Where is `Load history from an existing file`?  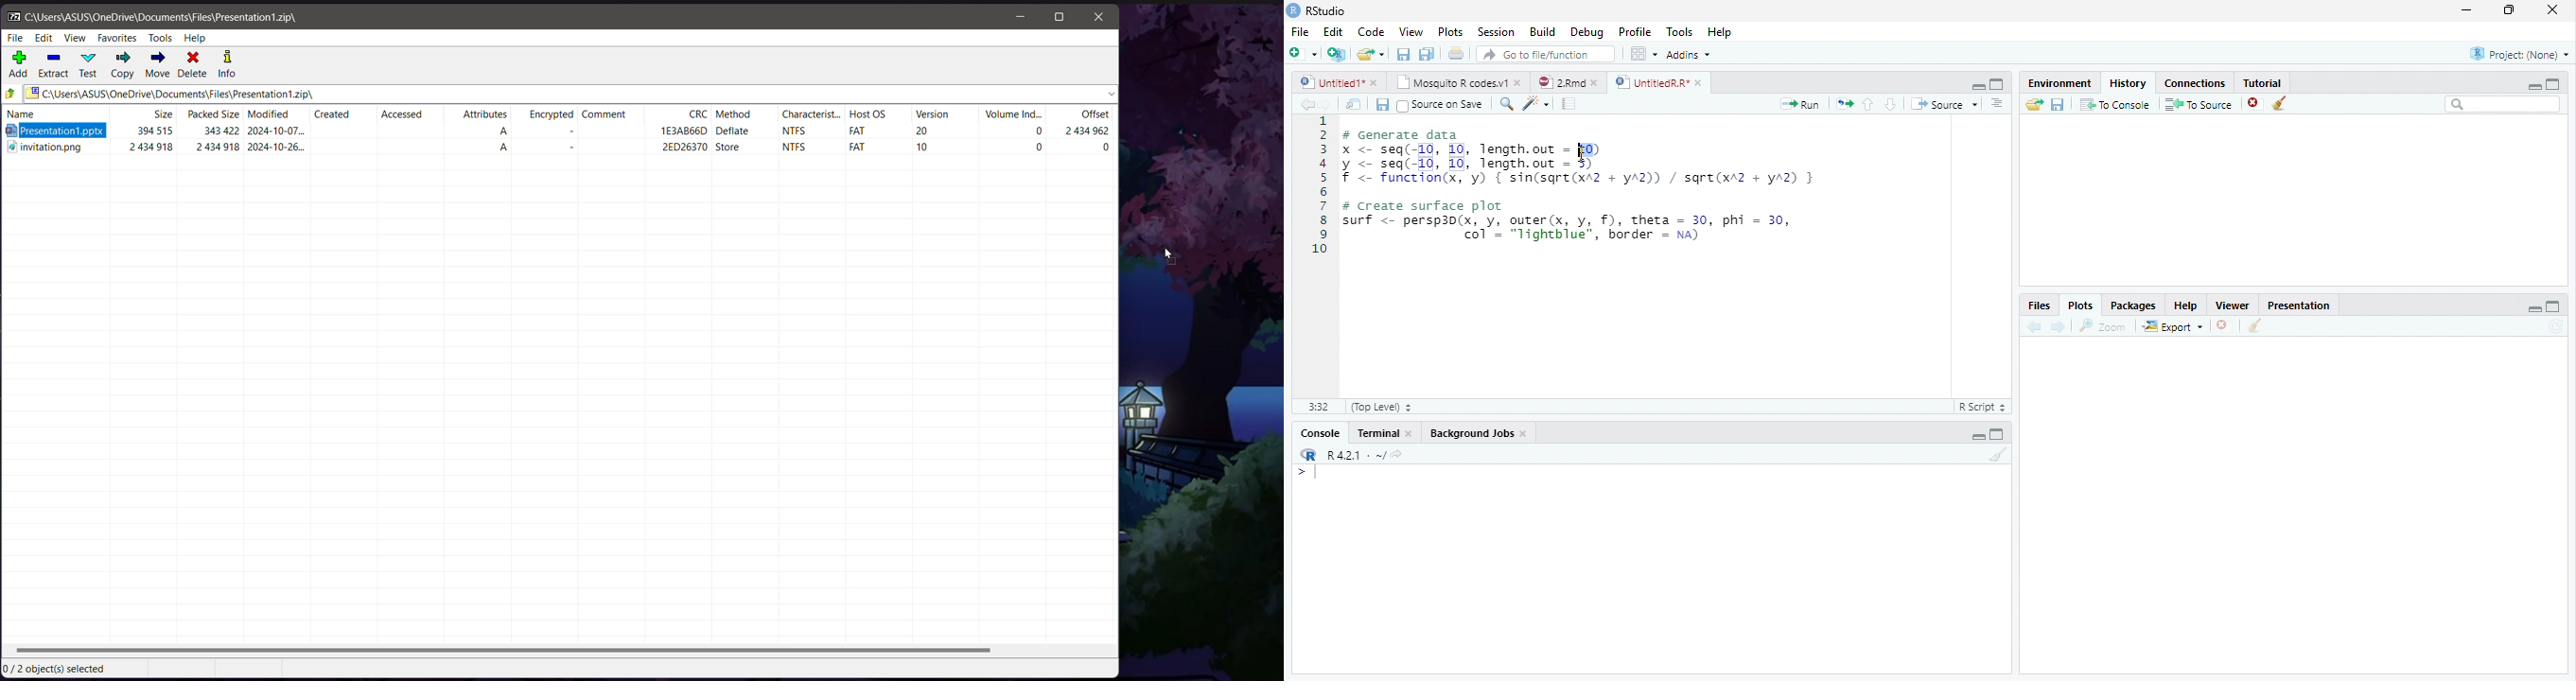 Load history from an existing file is located at coordinates (2033, 105).